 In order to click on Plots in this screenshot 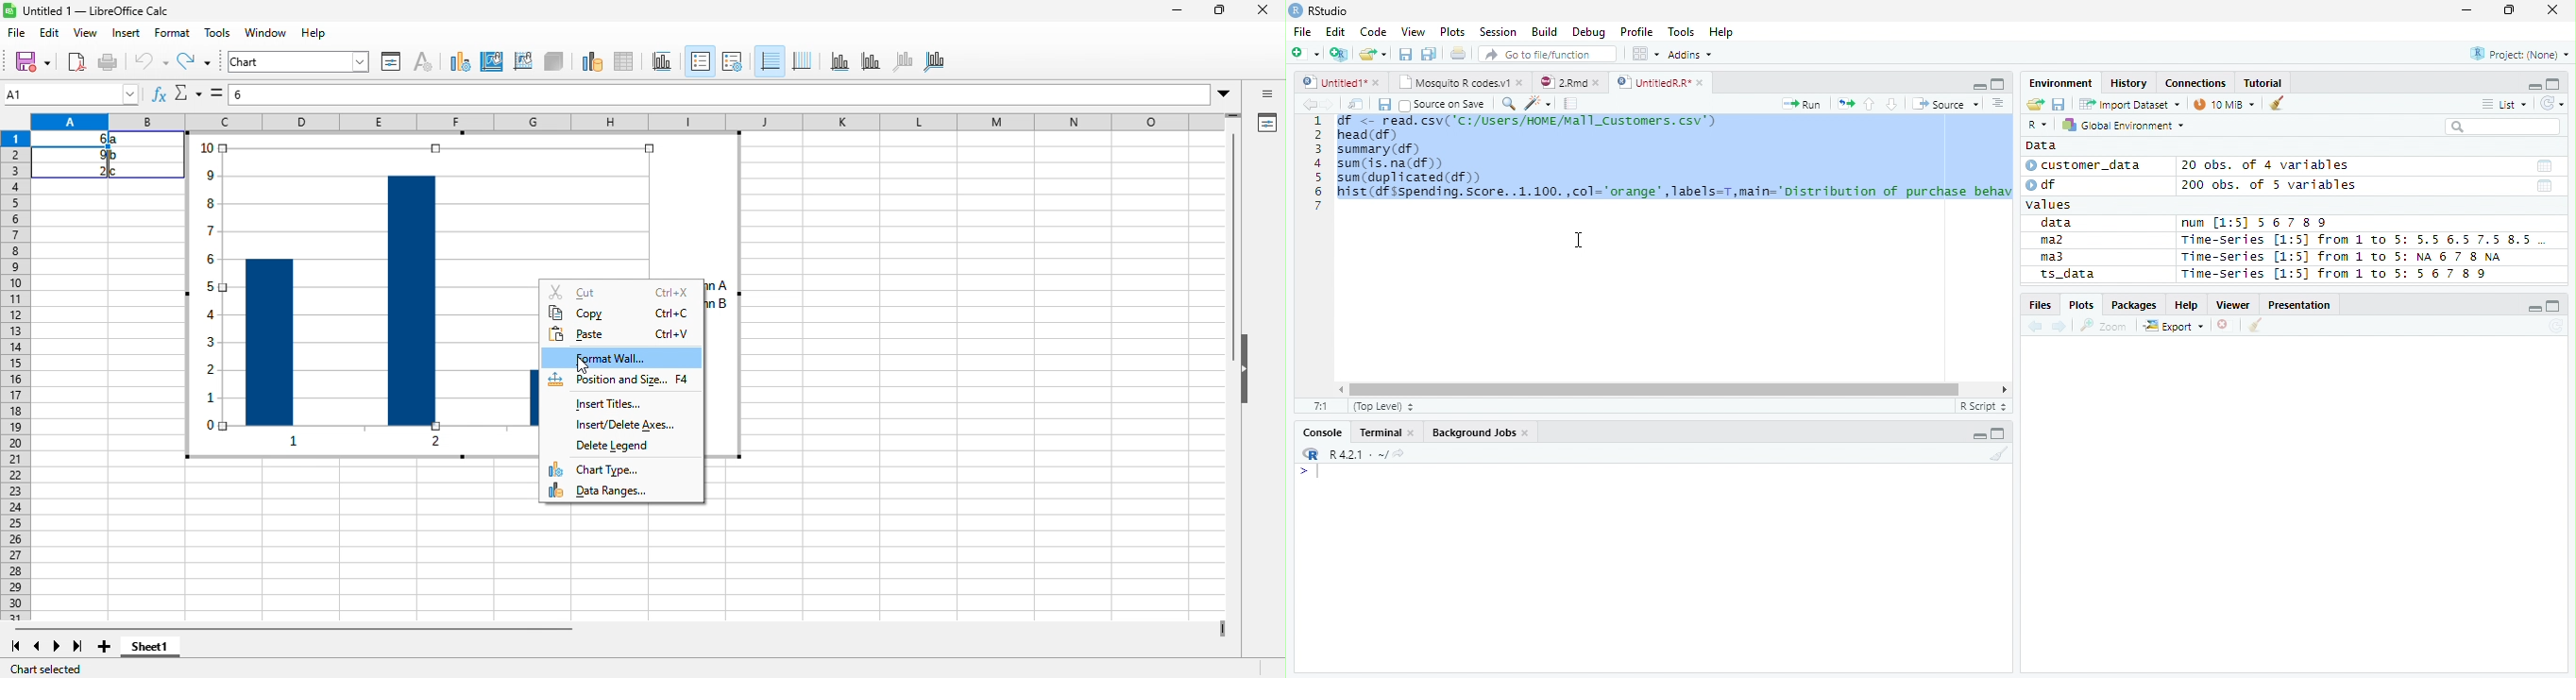, I will do `click(2081, 304)`.